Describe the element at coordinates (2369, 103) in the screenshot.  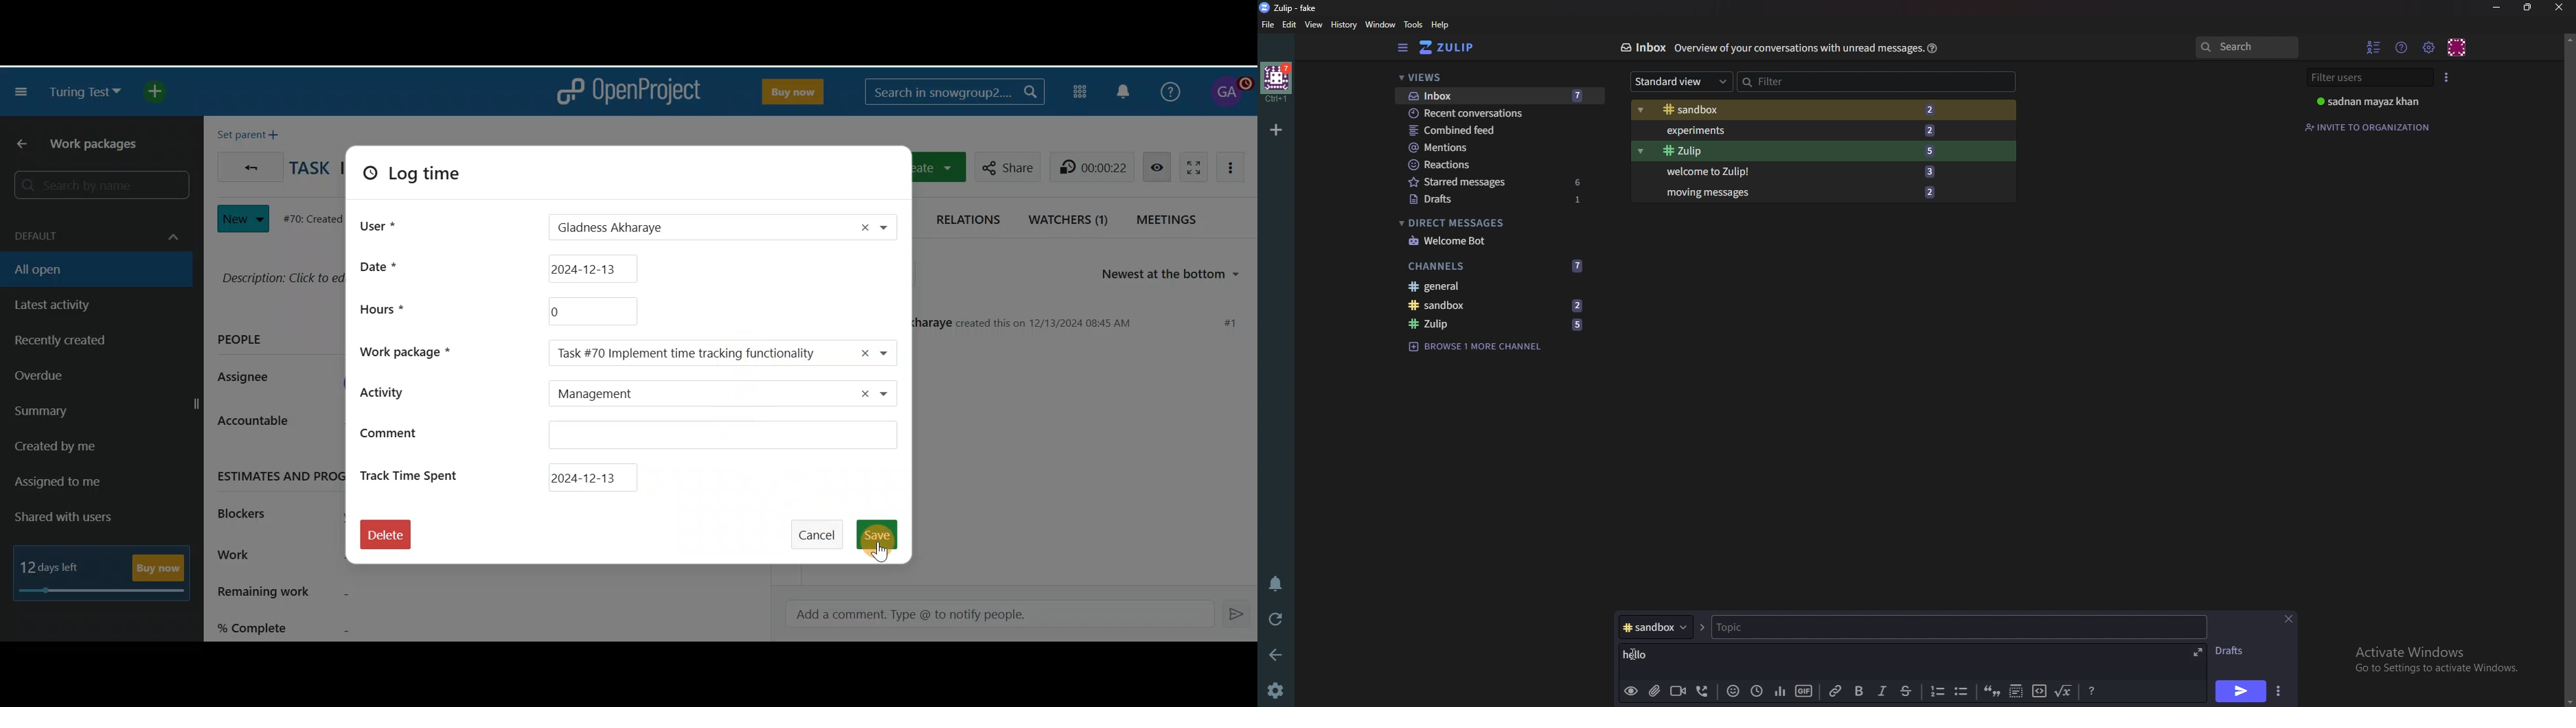
I see `sadnan mayaz khan` at that location.